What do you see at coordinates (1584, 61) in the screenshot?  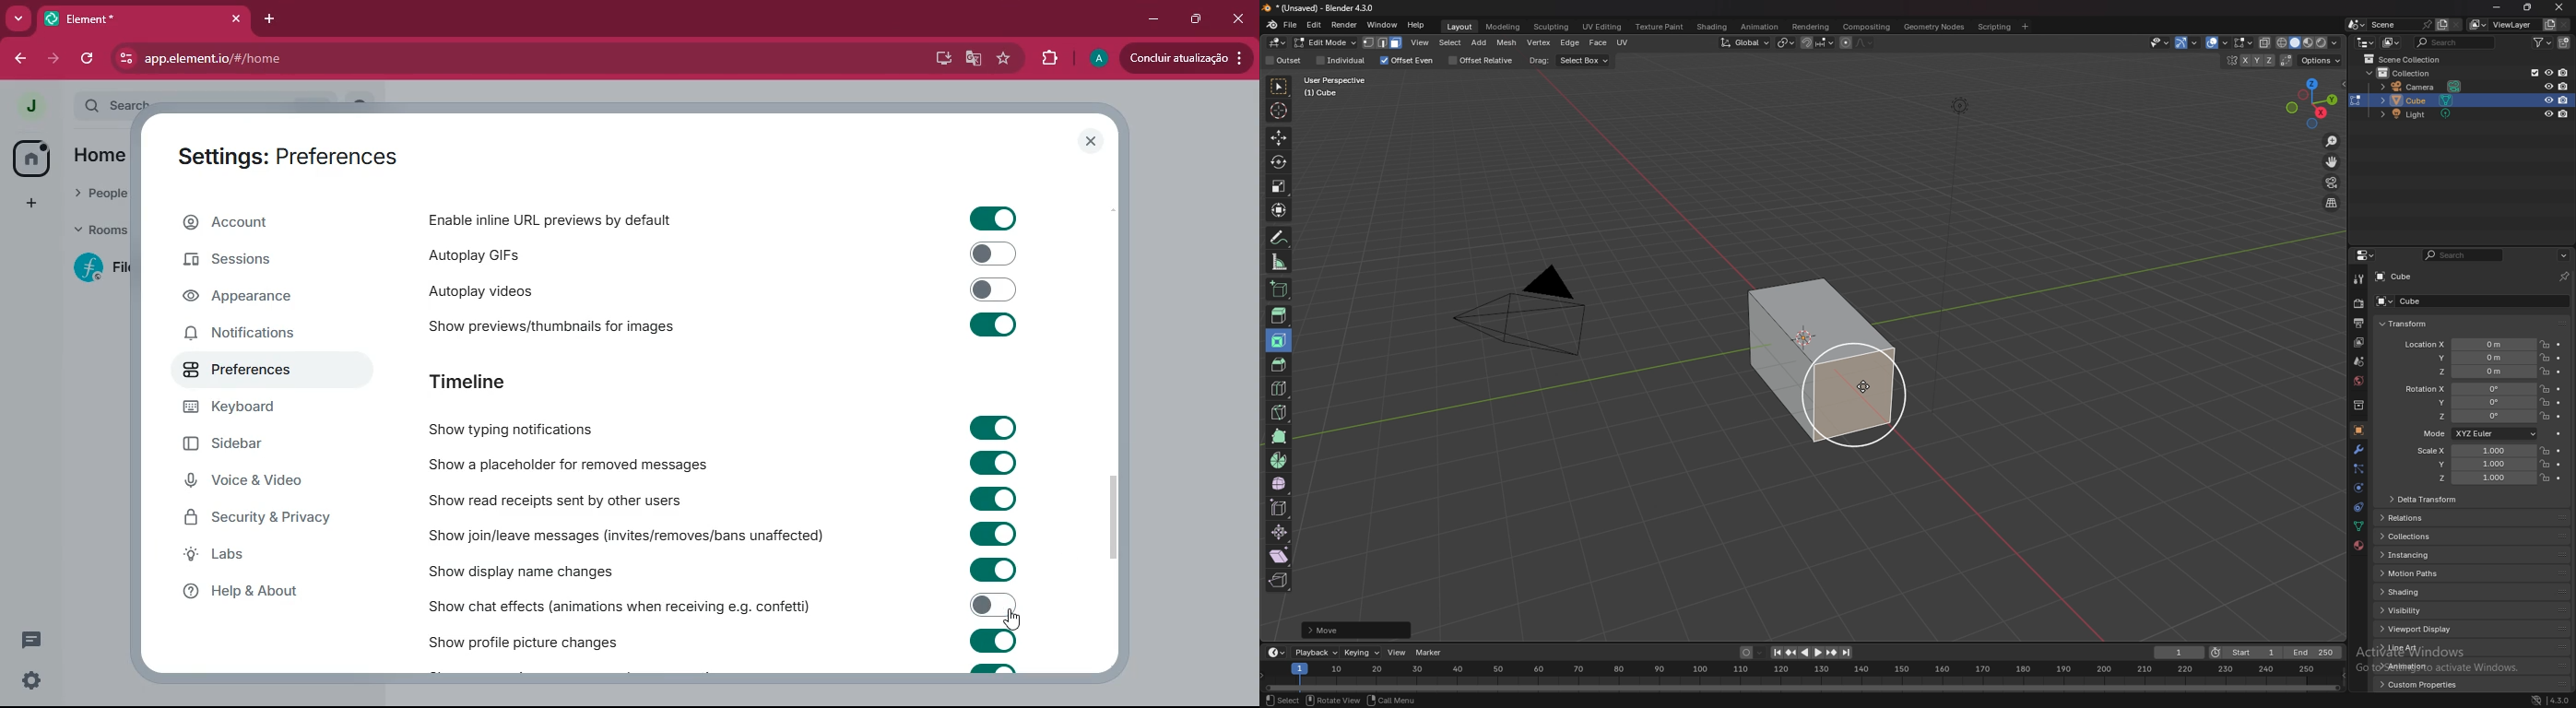 I see `select box` at bounding box center [1584, 61].